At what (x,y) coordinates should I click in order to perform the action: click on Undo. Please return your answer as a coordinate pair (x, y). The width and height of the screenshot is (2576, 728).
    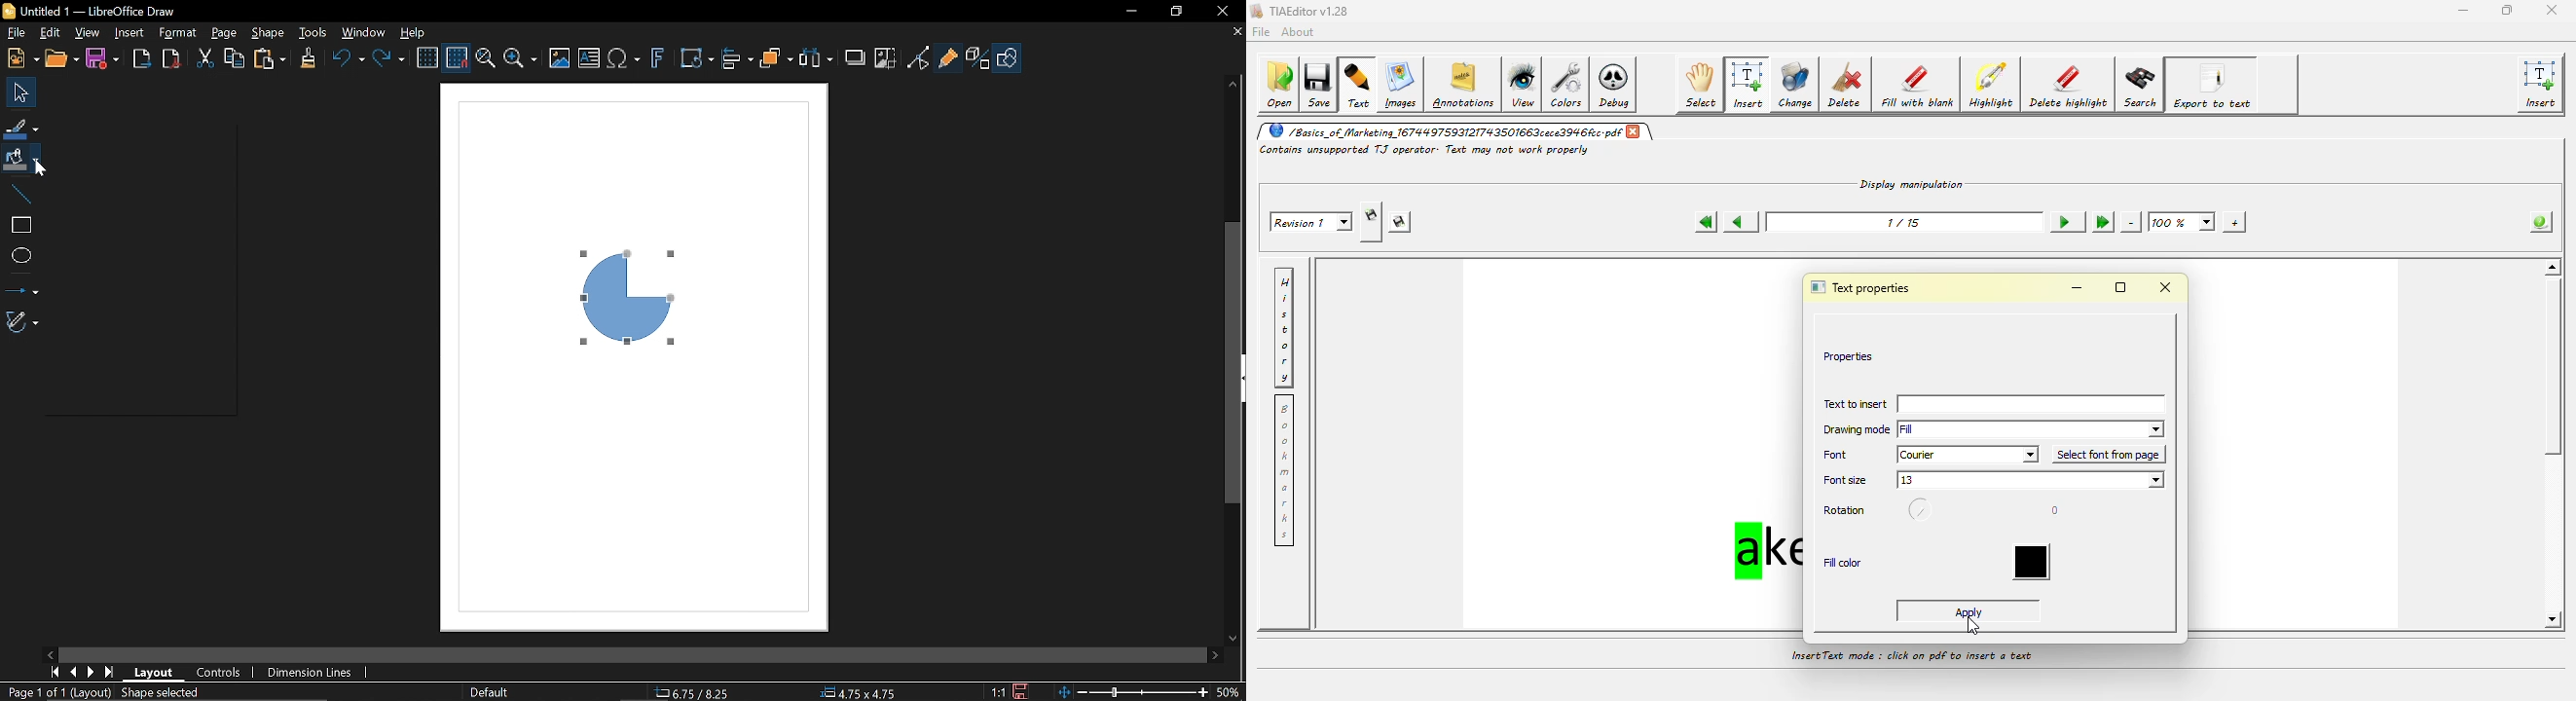
    Looking at the image, I should click on (347, 60).